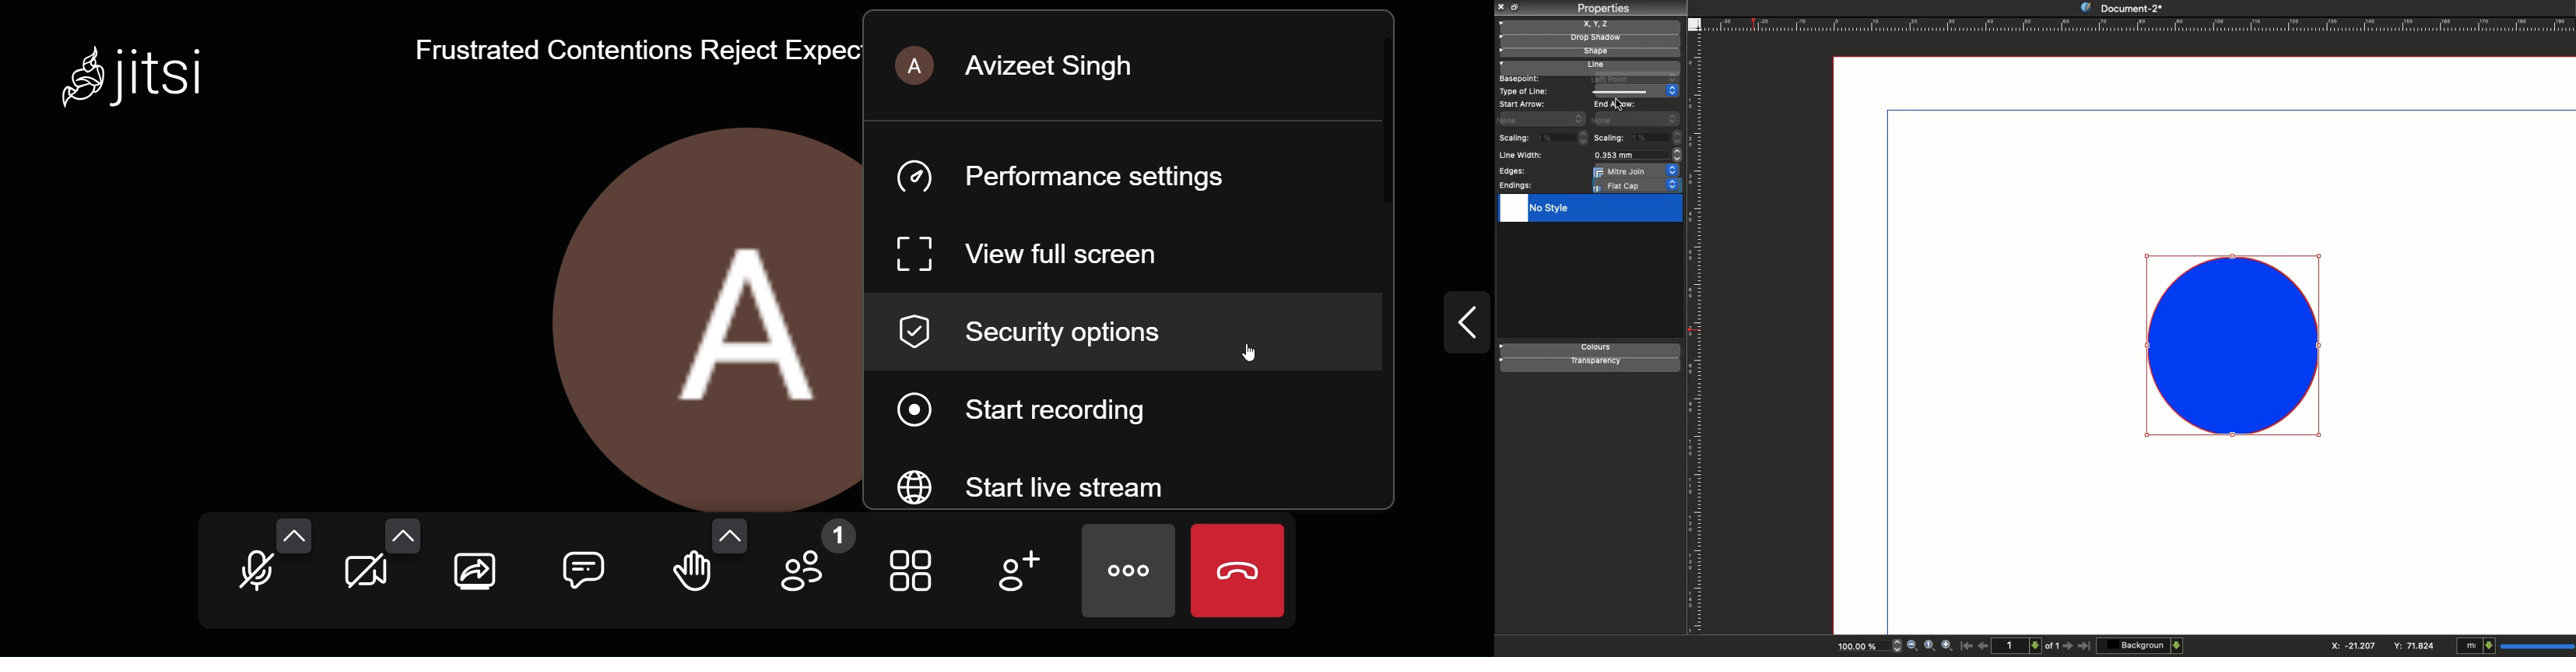  I want to click on start live steam, so click(1033, 484).